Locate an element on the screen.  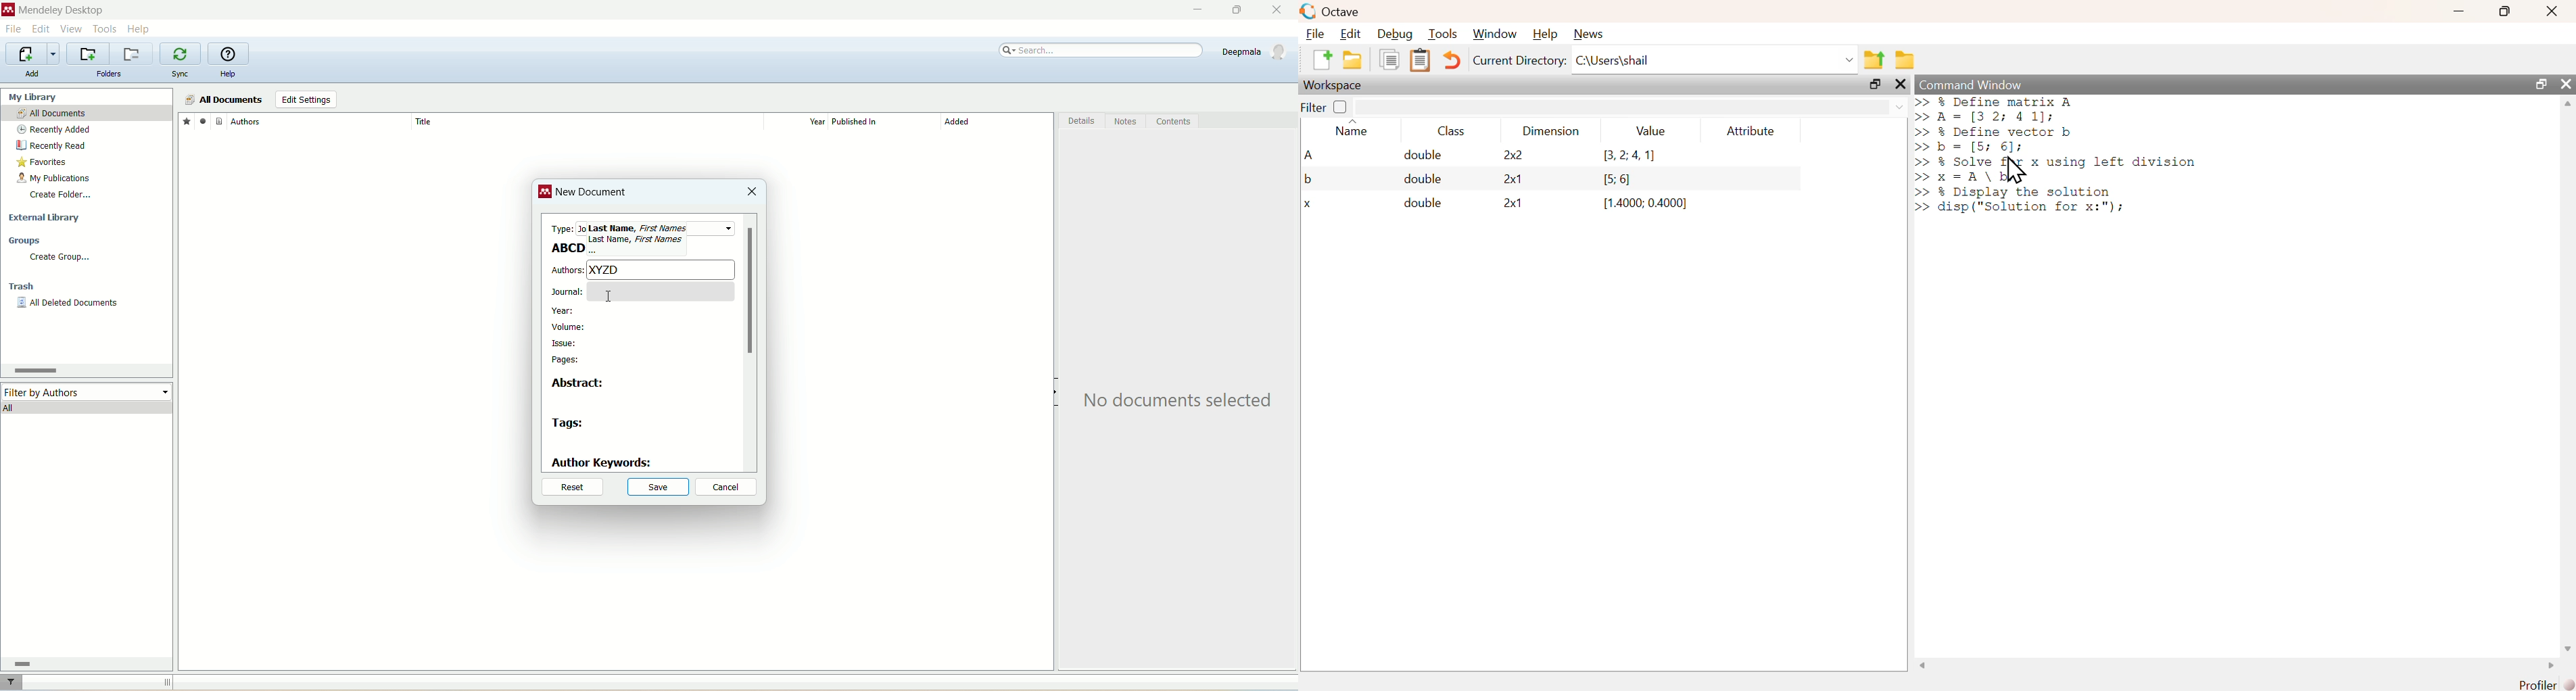
issue is located at coordinates (565, 345).